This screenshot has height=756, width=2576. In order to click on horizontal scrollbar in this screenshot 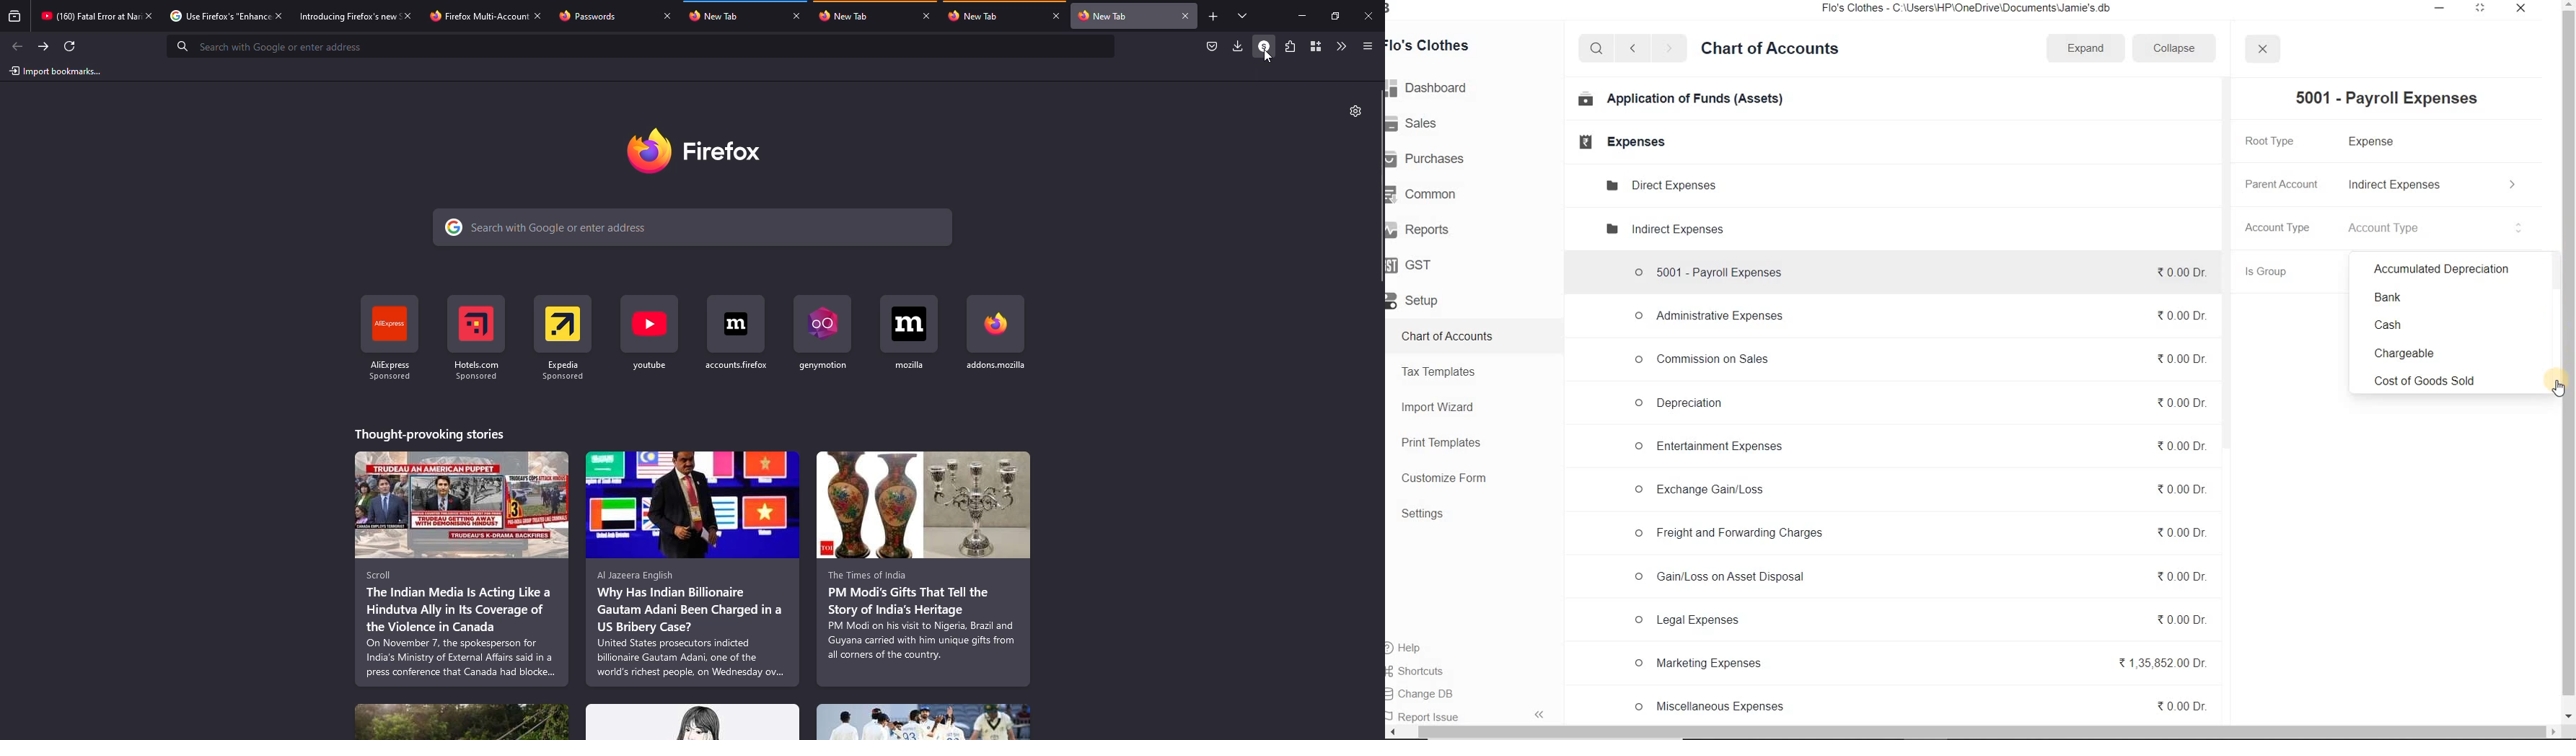, I will do `click(1966, 732)`.